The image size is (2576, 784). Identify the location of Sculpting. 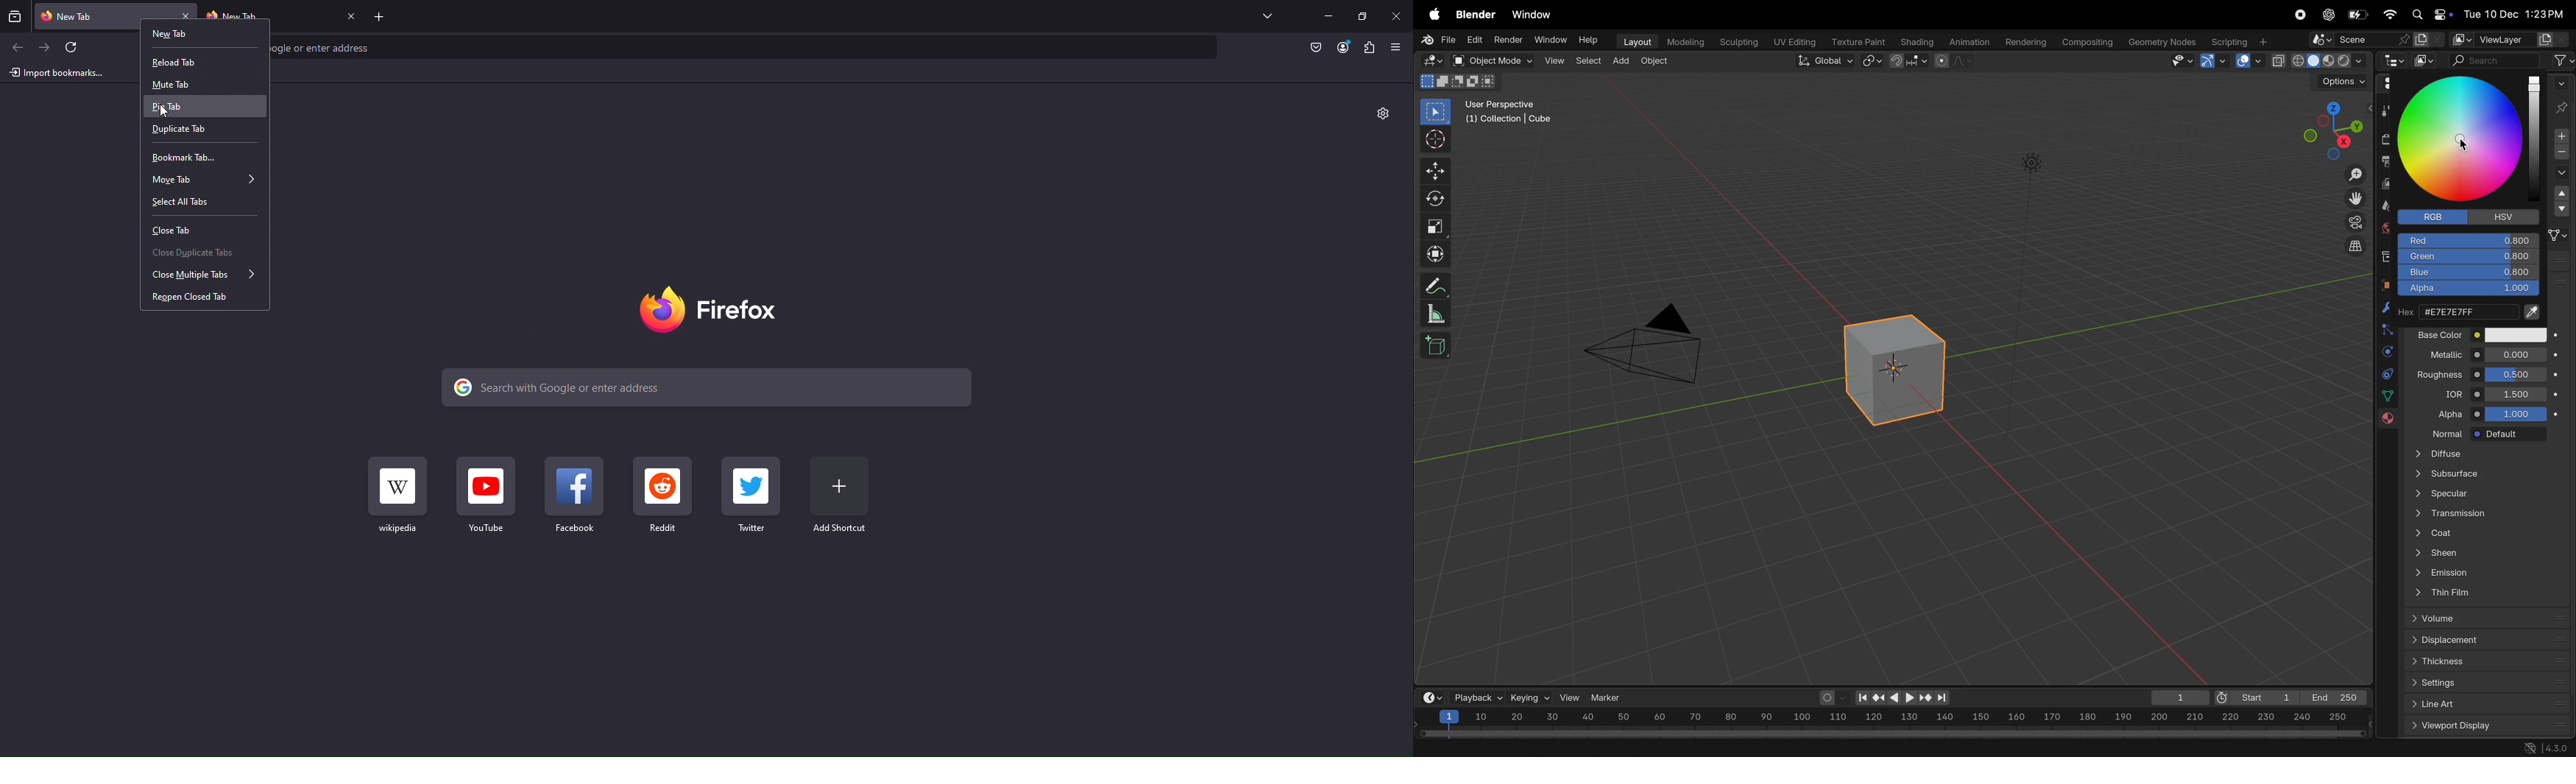
(1735, 40).